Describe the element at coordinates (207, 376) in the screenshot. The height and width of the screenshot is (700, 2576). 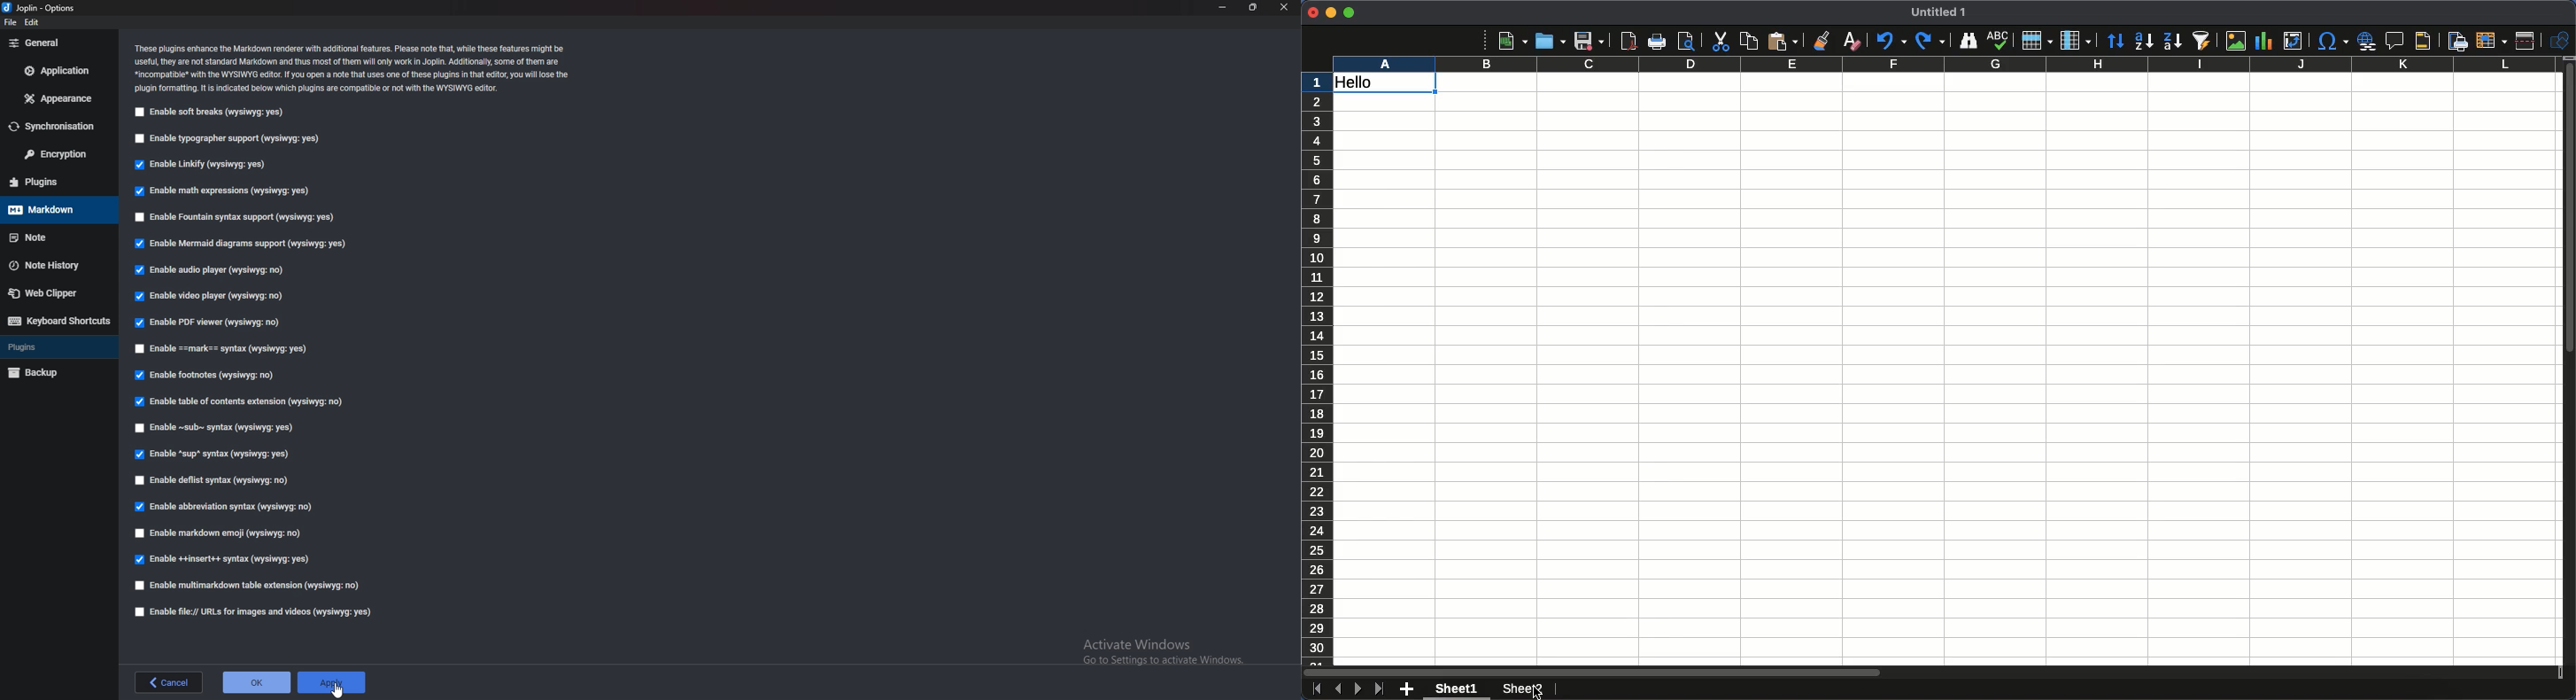
I see `Enable footnotes` at that location.